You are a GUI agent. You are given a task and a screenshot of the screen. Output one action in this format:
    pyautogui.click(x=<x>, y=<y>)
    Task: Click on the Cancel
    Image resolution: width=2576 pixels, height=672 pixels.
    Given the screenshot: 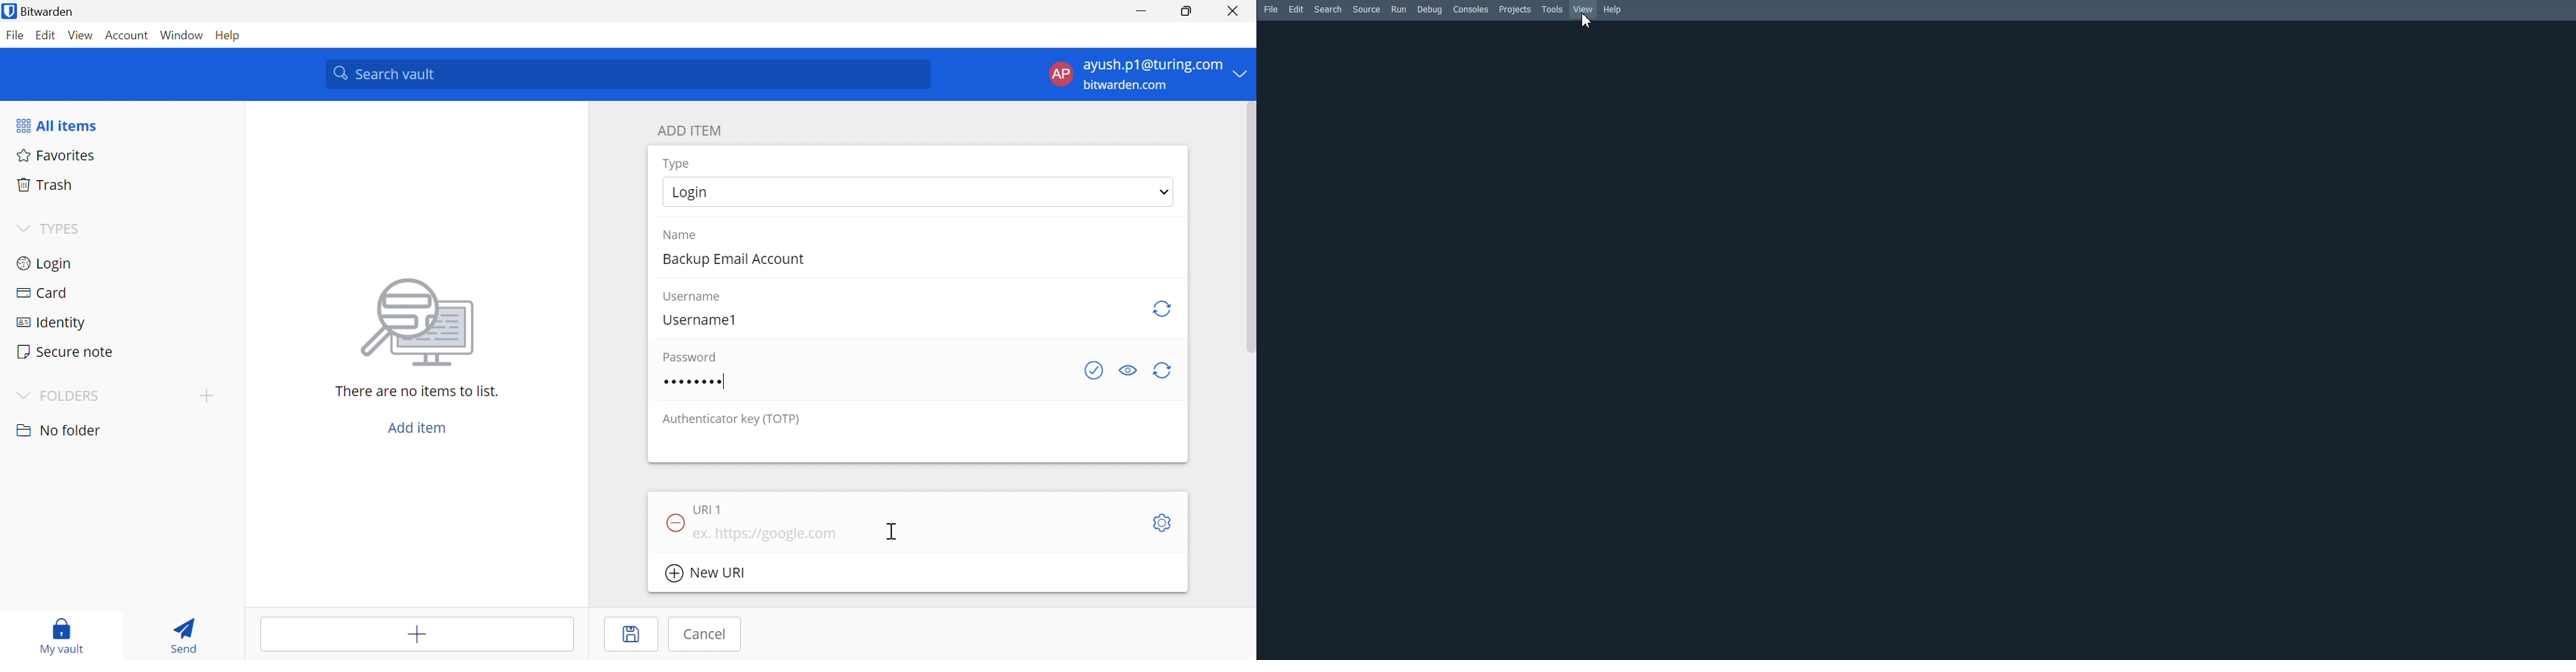 What is the action you would take?
    pyautogui.click(x=706, y=634)
    